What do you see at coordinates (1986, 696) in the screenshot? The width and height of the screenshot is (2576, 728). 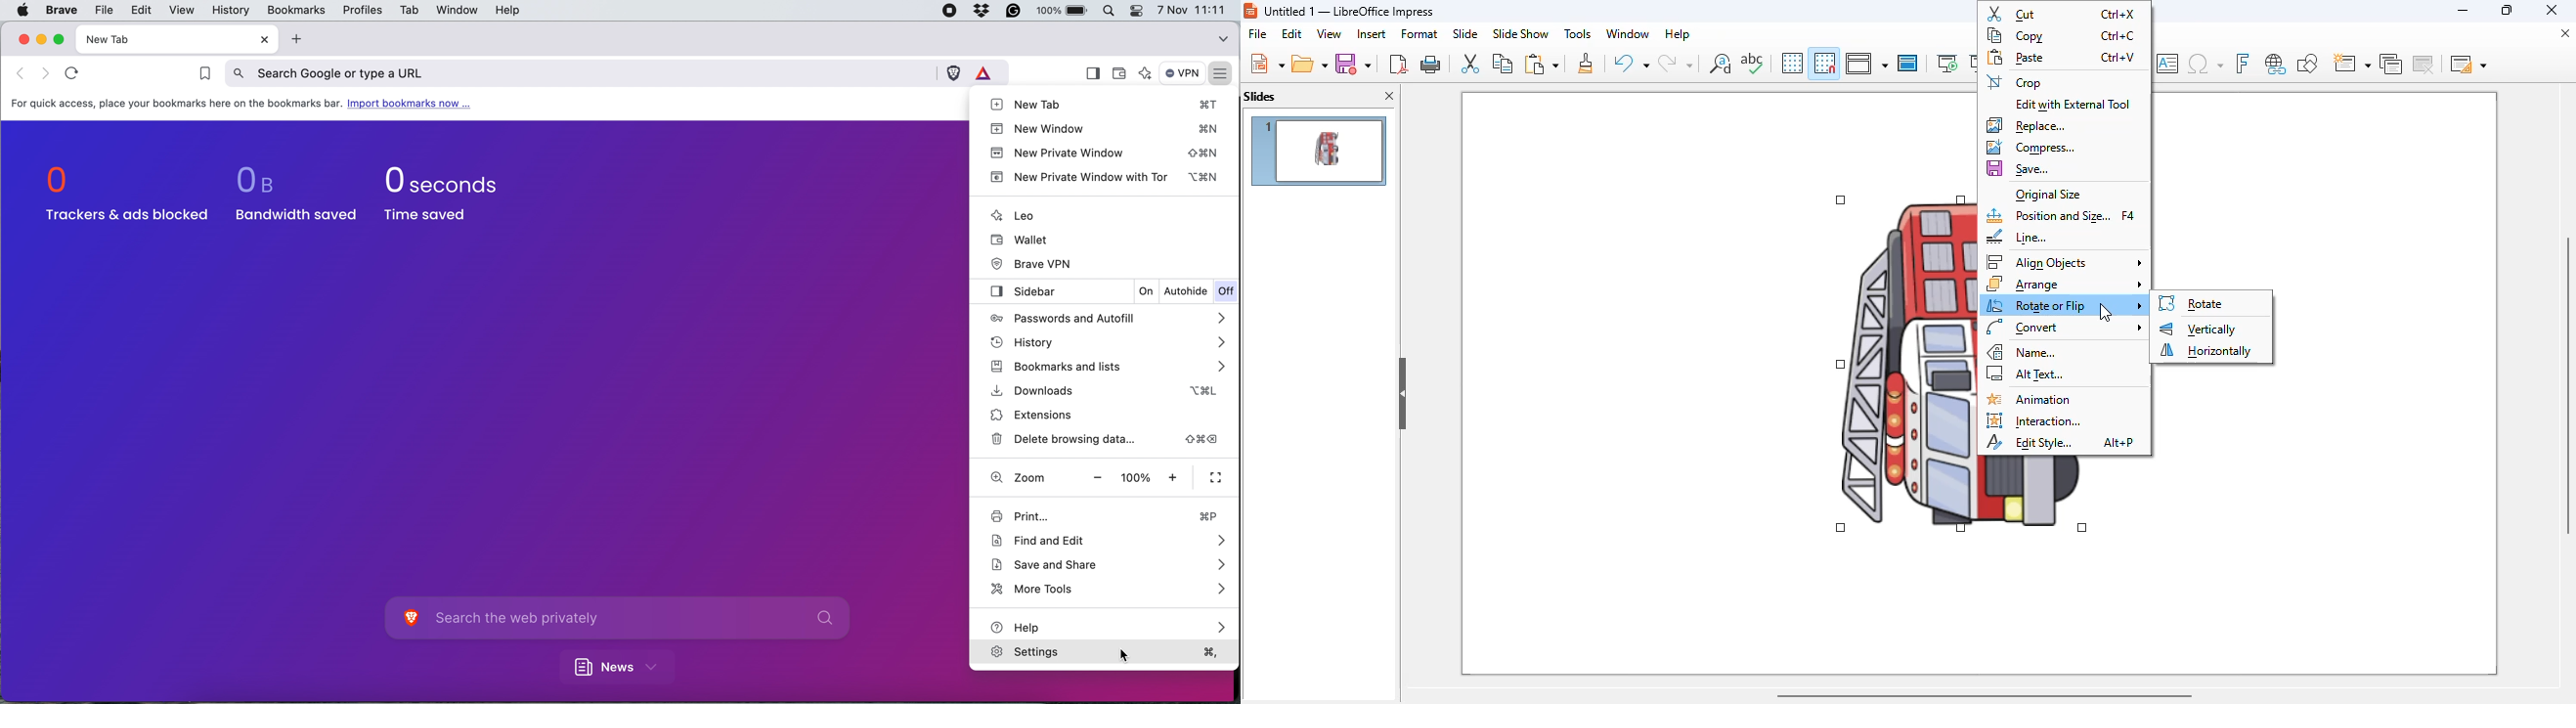 I see `horizontal scroll bar` at bounding box center [1986, 696].